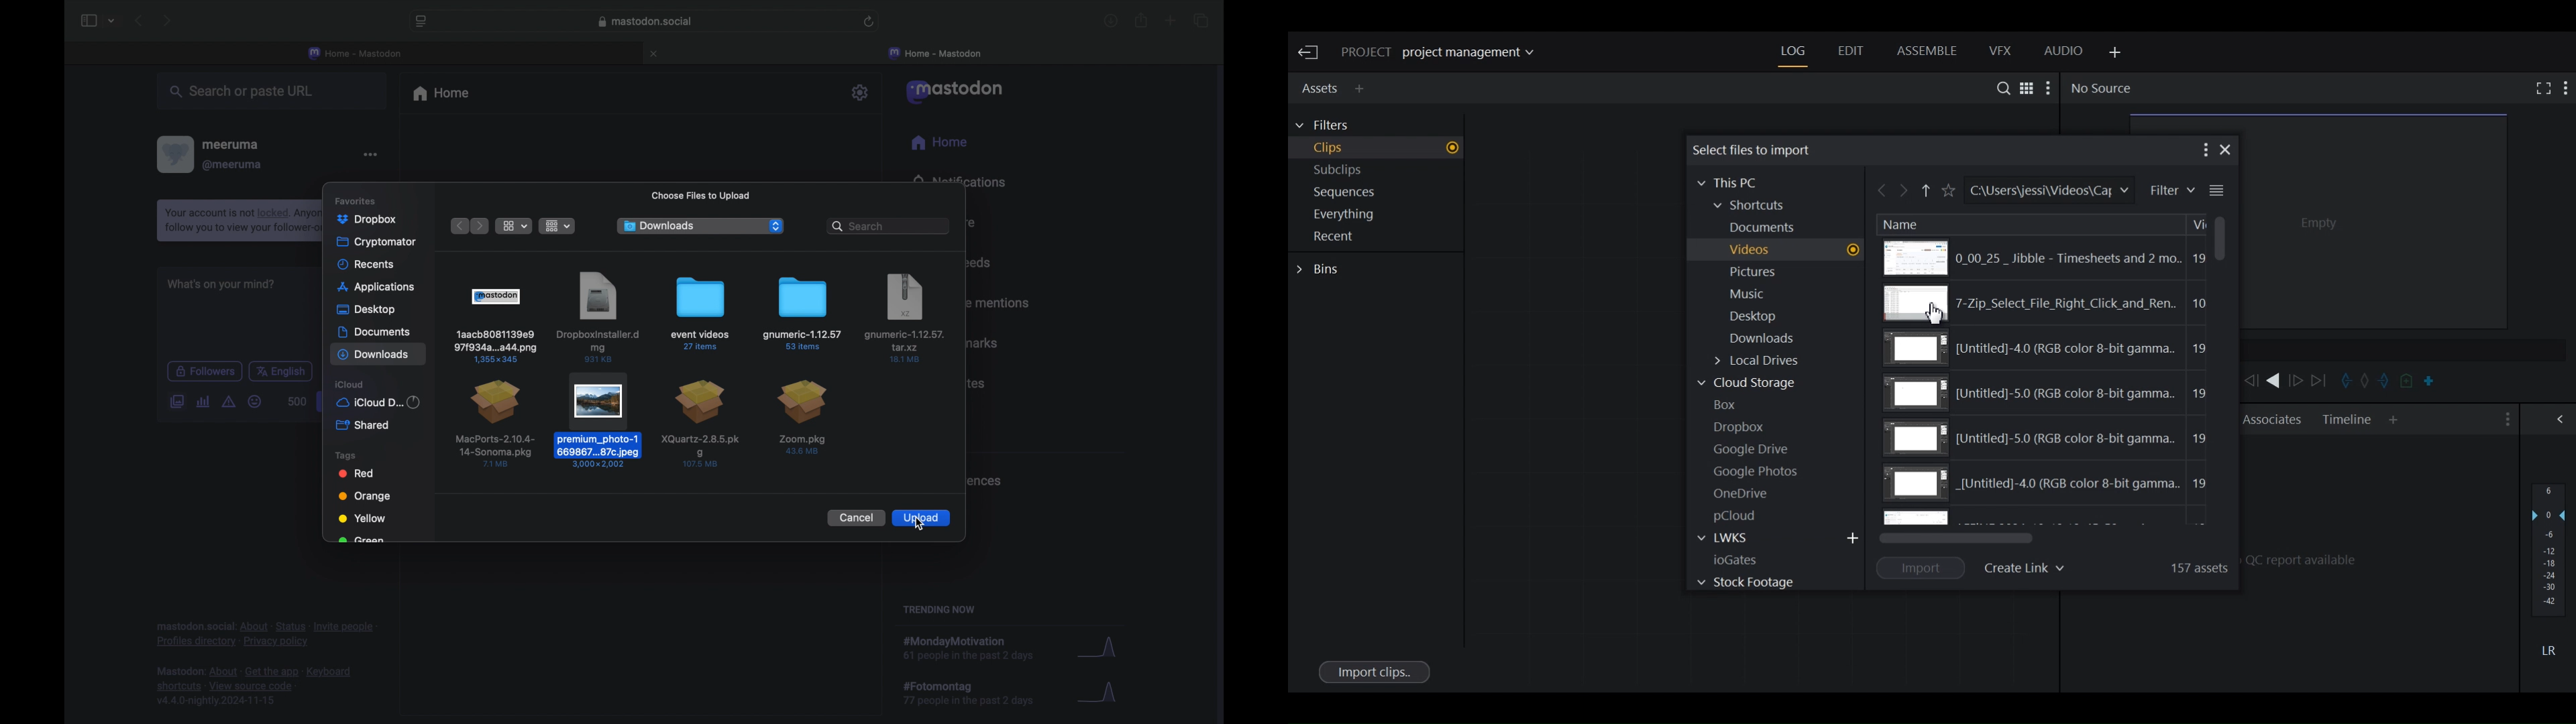 The height and width of the screenshot is (728, 2576). Describe the element at coordinates (1927, 193) in the screenshot. I see `Click to go to the parent folder` at that location.